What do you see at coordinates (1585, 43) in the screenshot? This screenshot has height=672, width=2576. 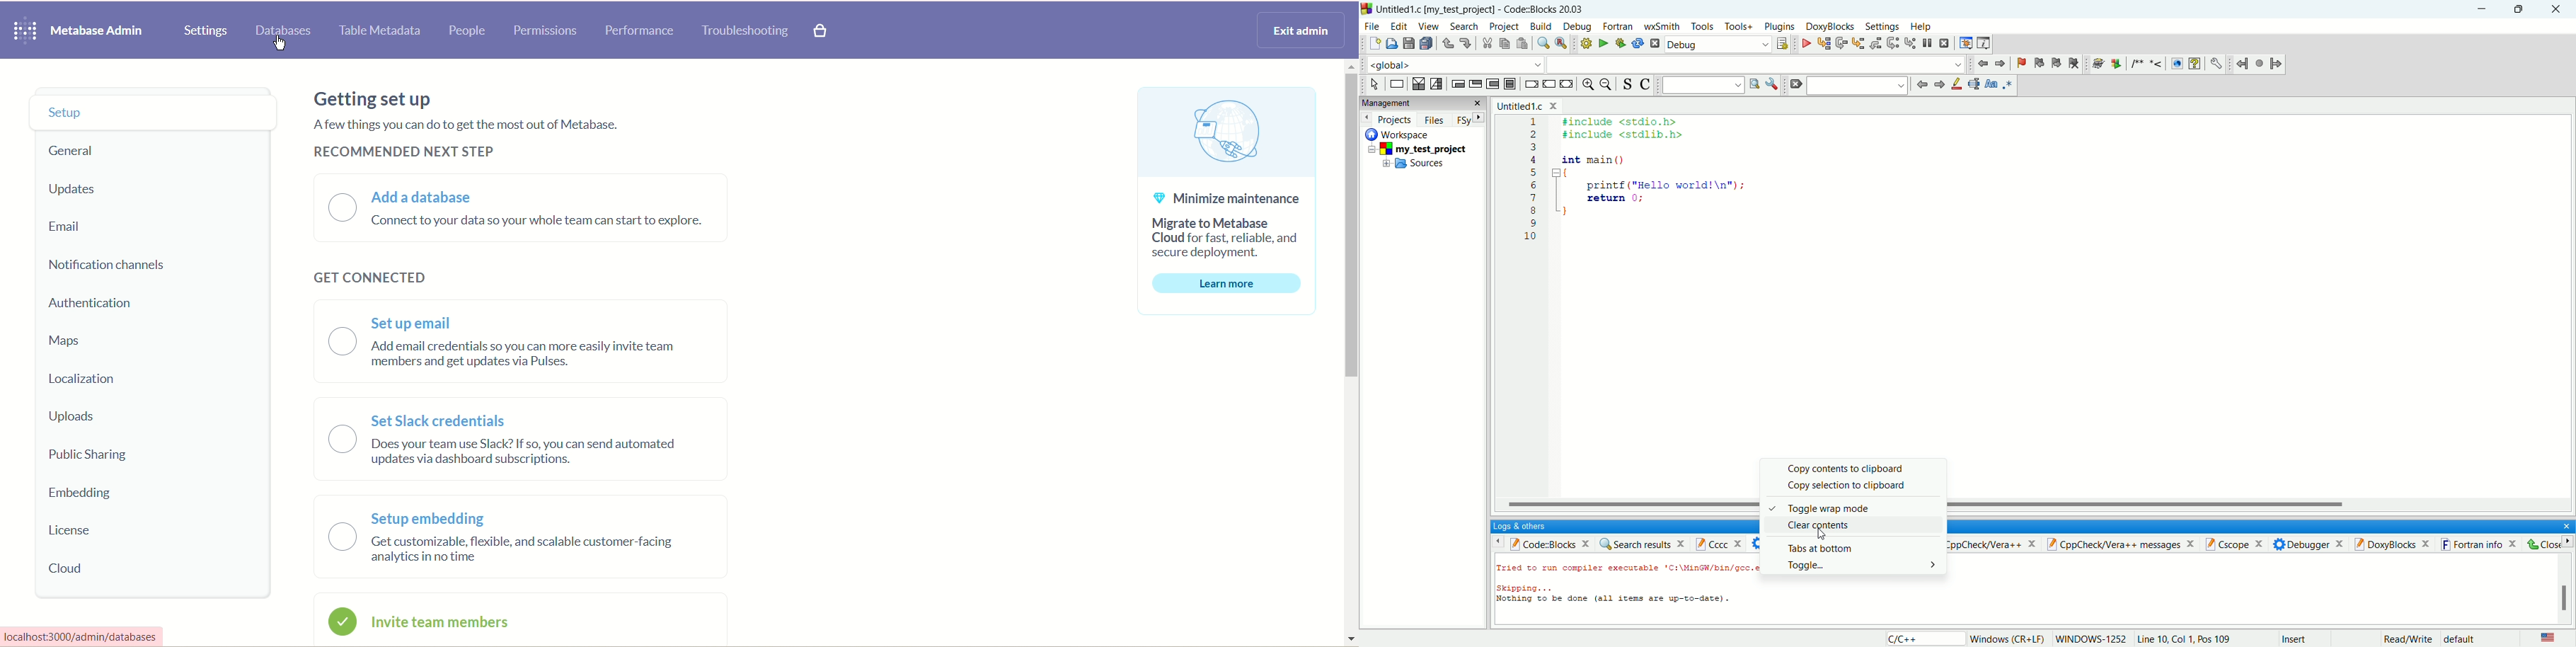 I see `build` at bounding box center [1585, 43].